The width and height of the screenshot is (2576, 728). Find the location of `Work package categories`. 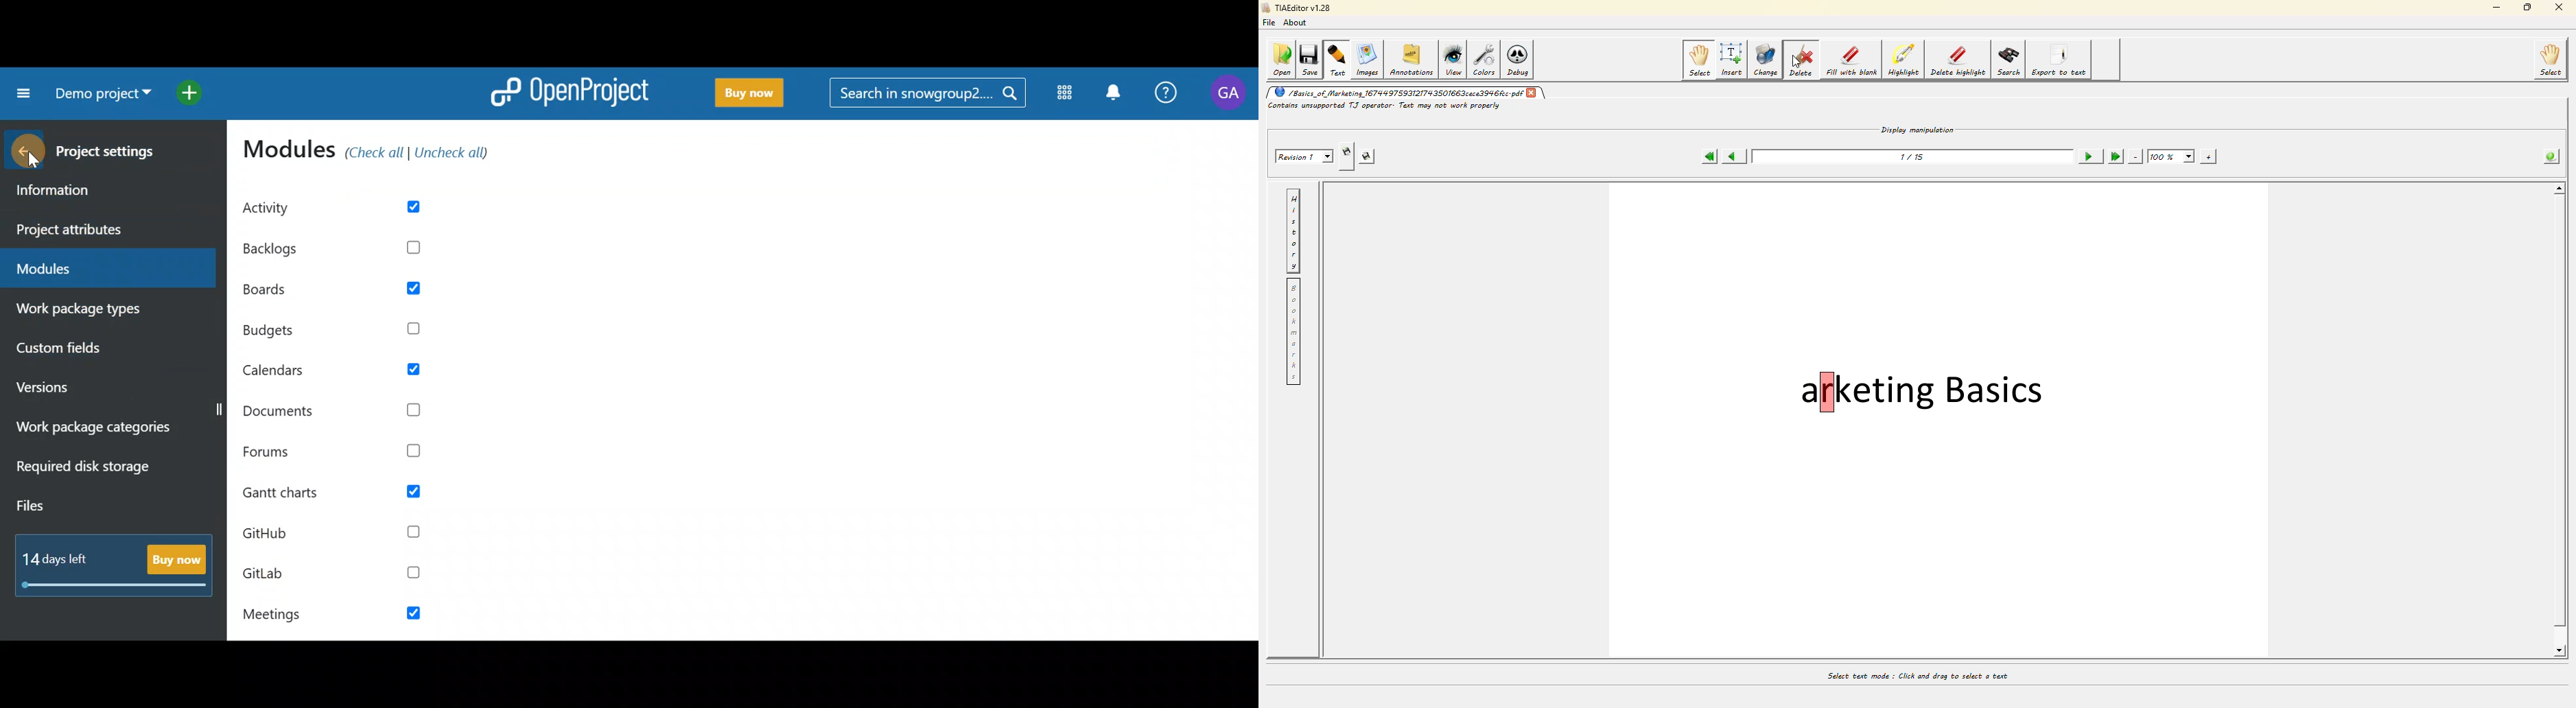

Work package categories is located at coordinates (105, 430).